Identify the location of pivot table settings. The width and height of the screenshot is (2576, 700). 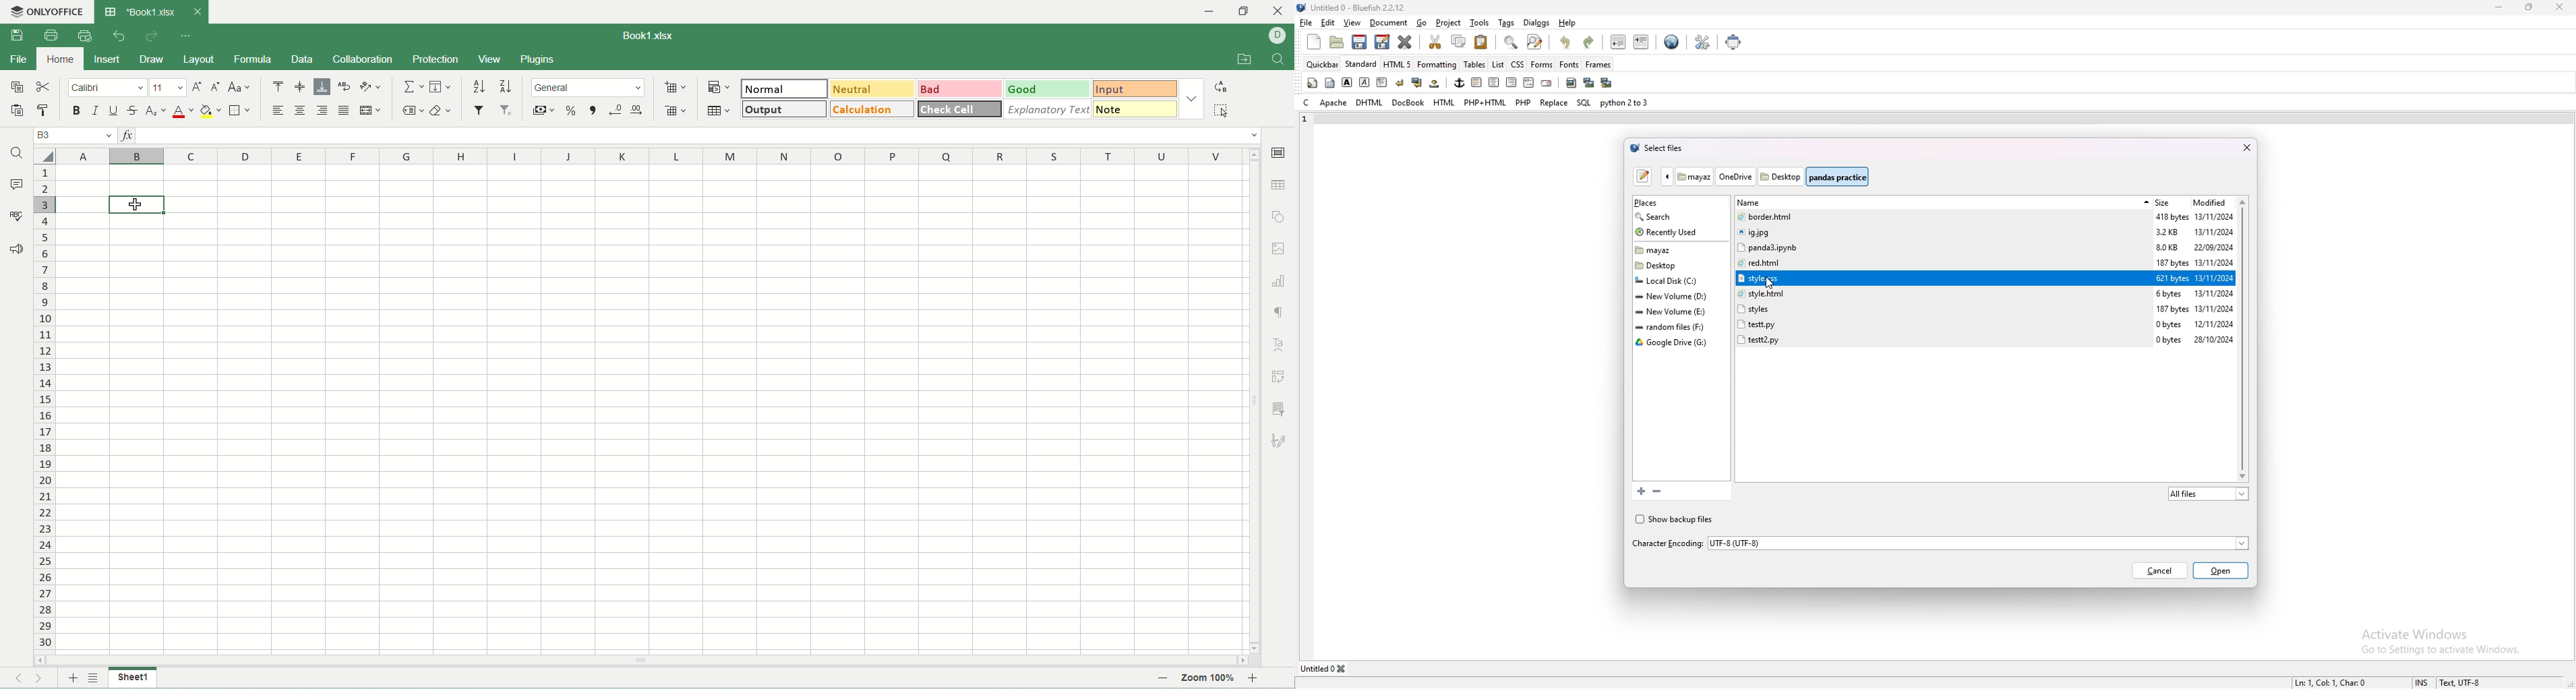
(1280, 376).